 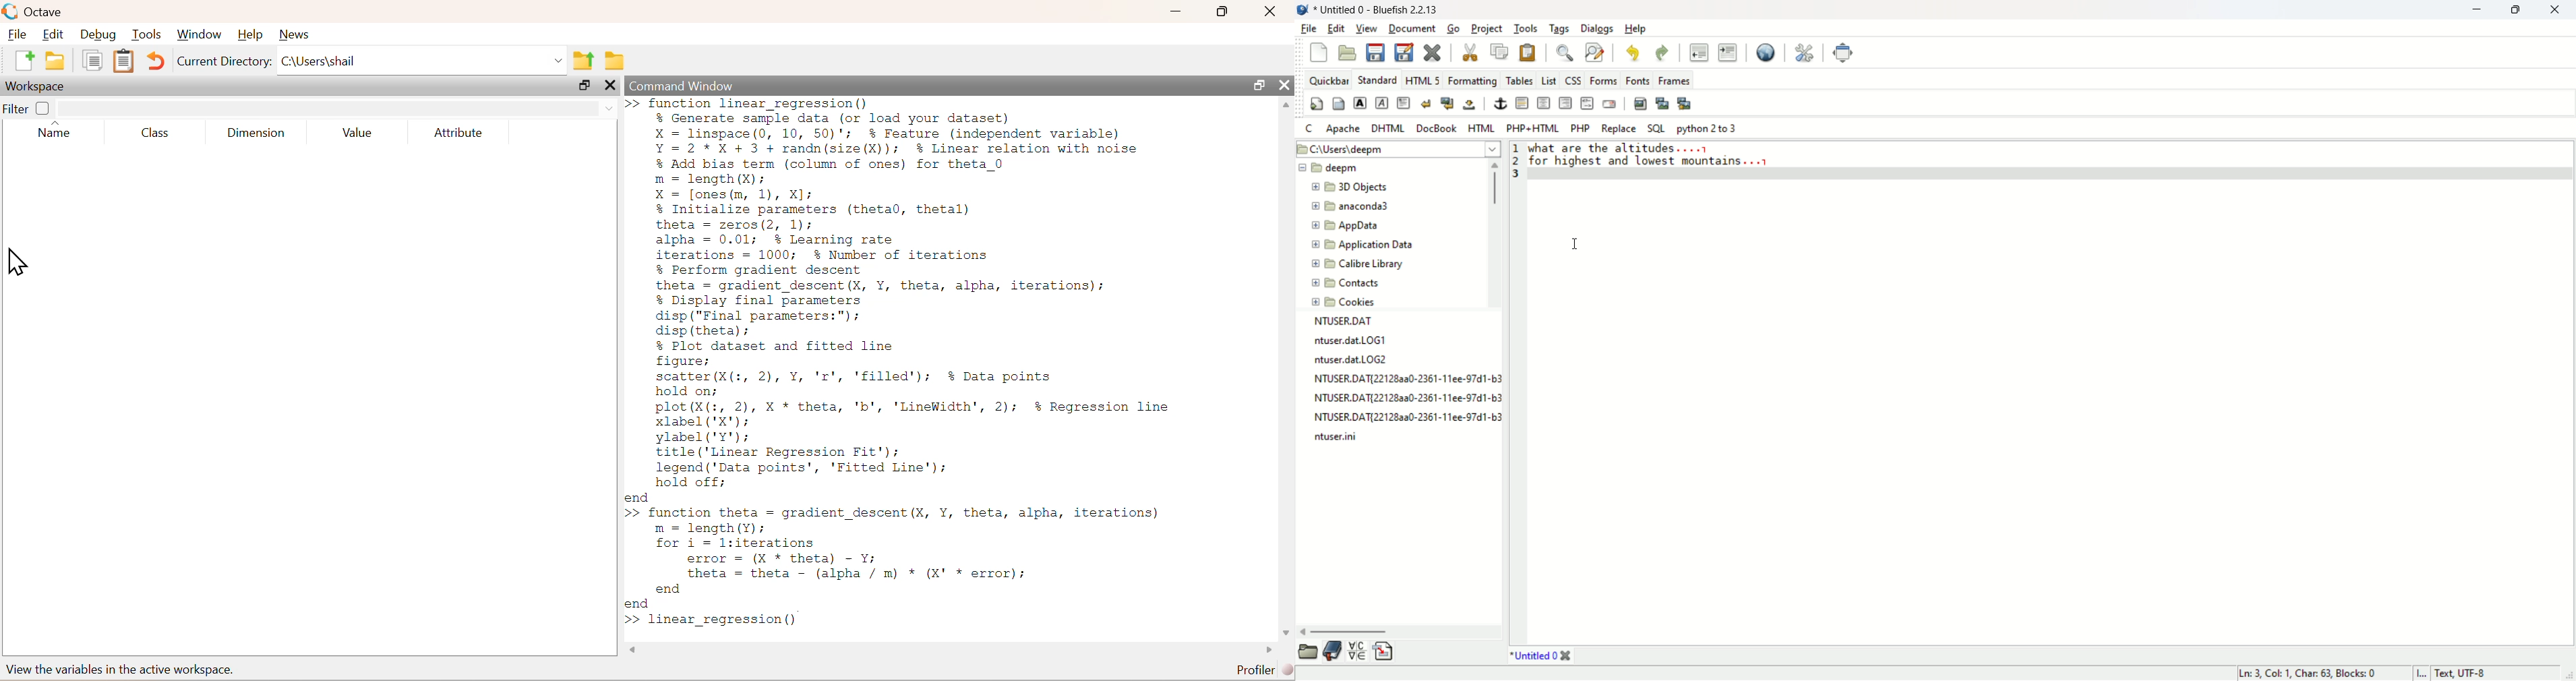 What do you see at coordinates (2469, 673) in the screenshot?
I see `text, UTF-8` at bounding box center [2469, 673].